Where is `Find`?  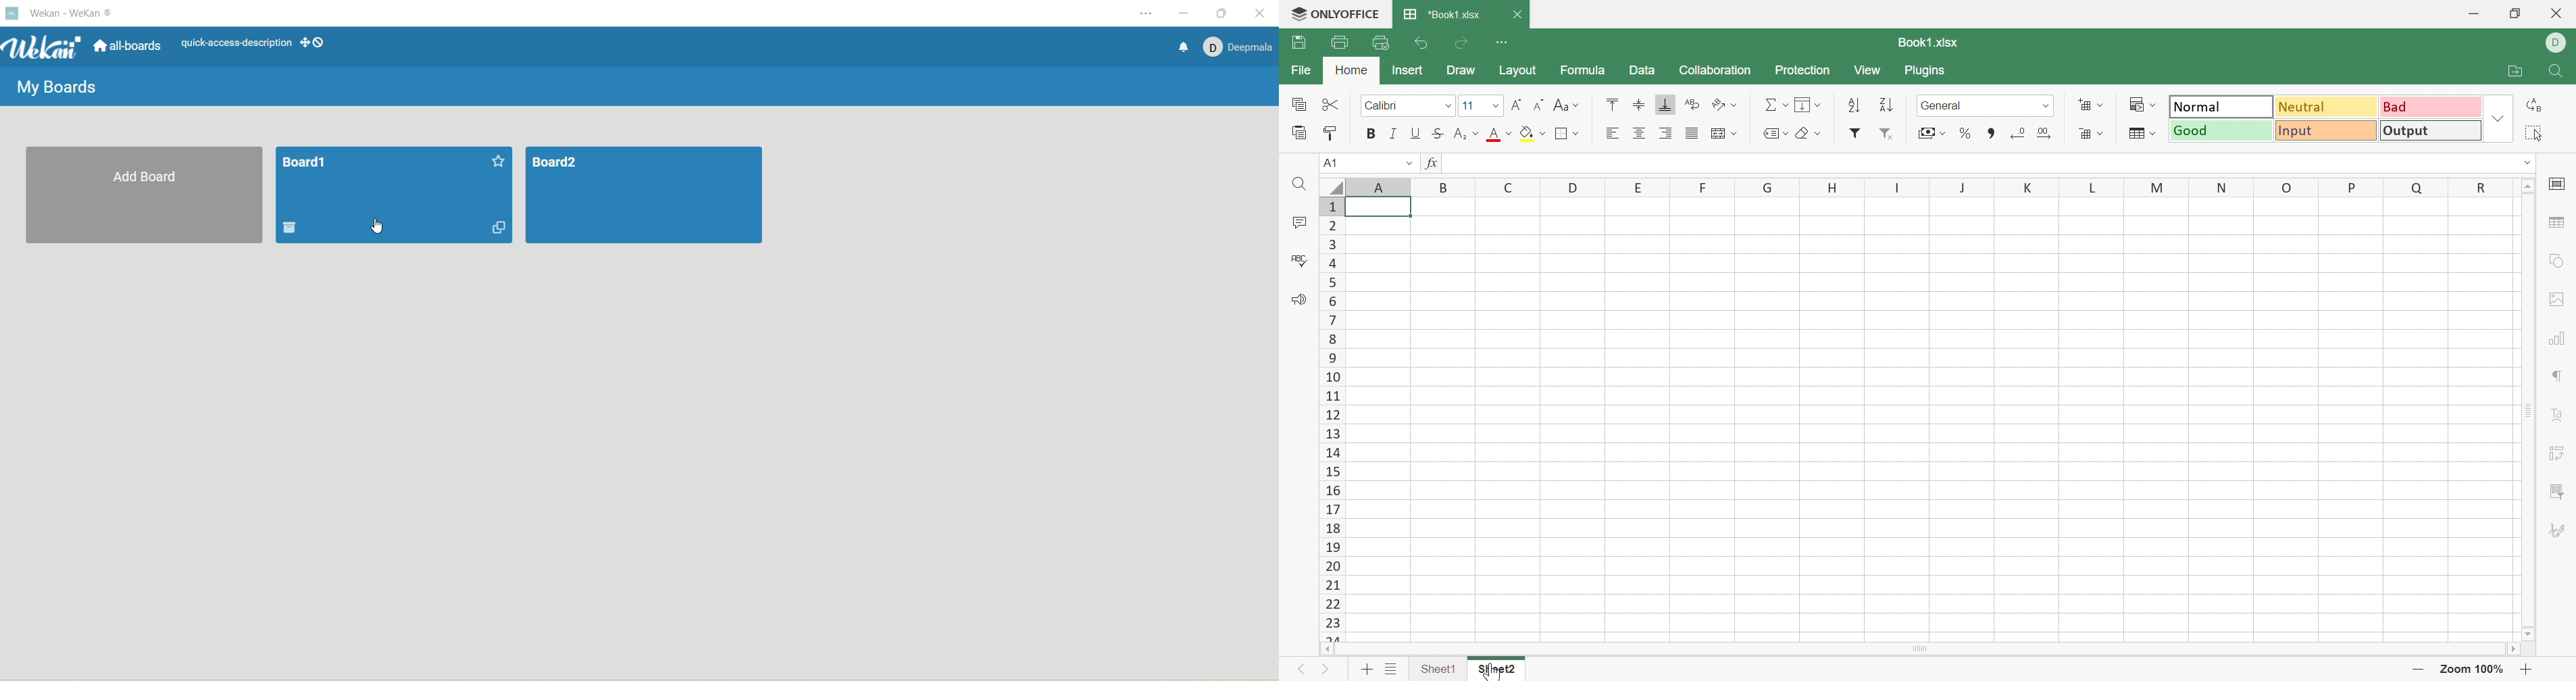
Find is located at coordinates (1303, 185).